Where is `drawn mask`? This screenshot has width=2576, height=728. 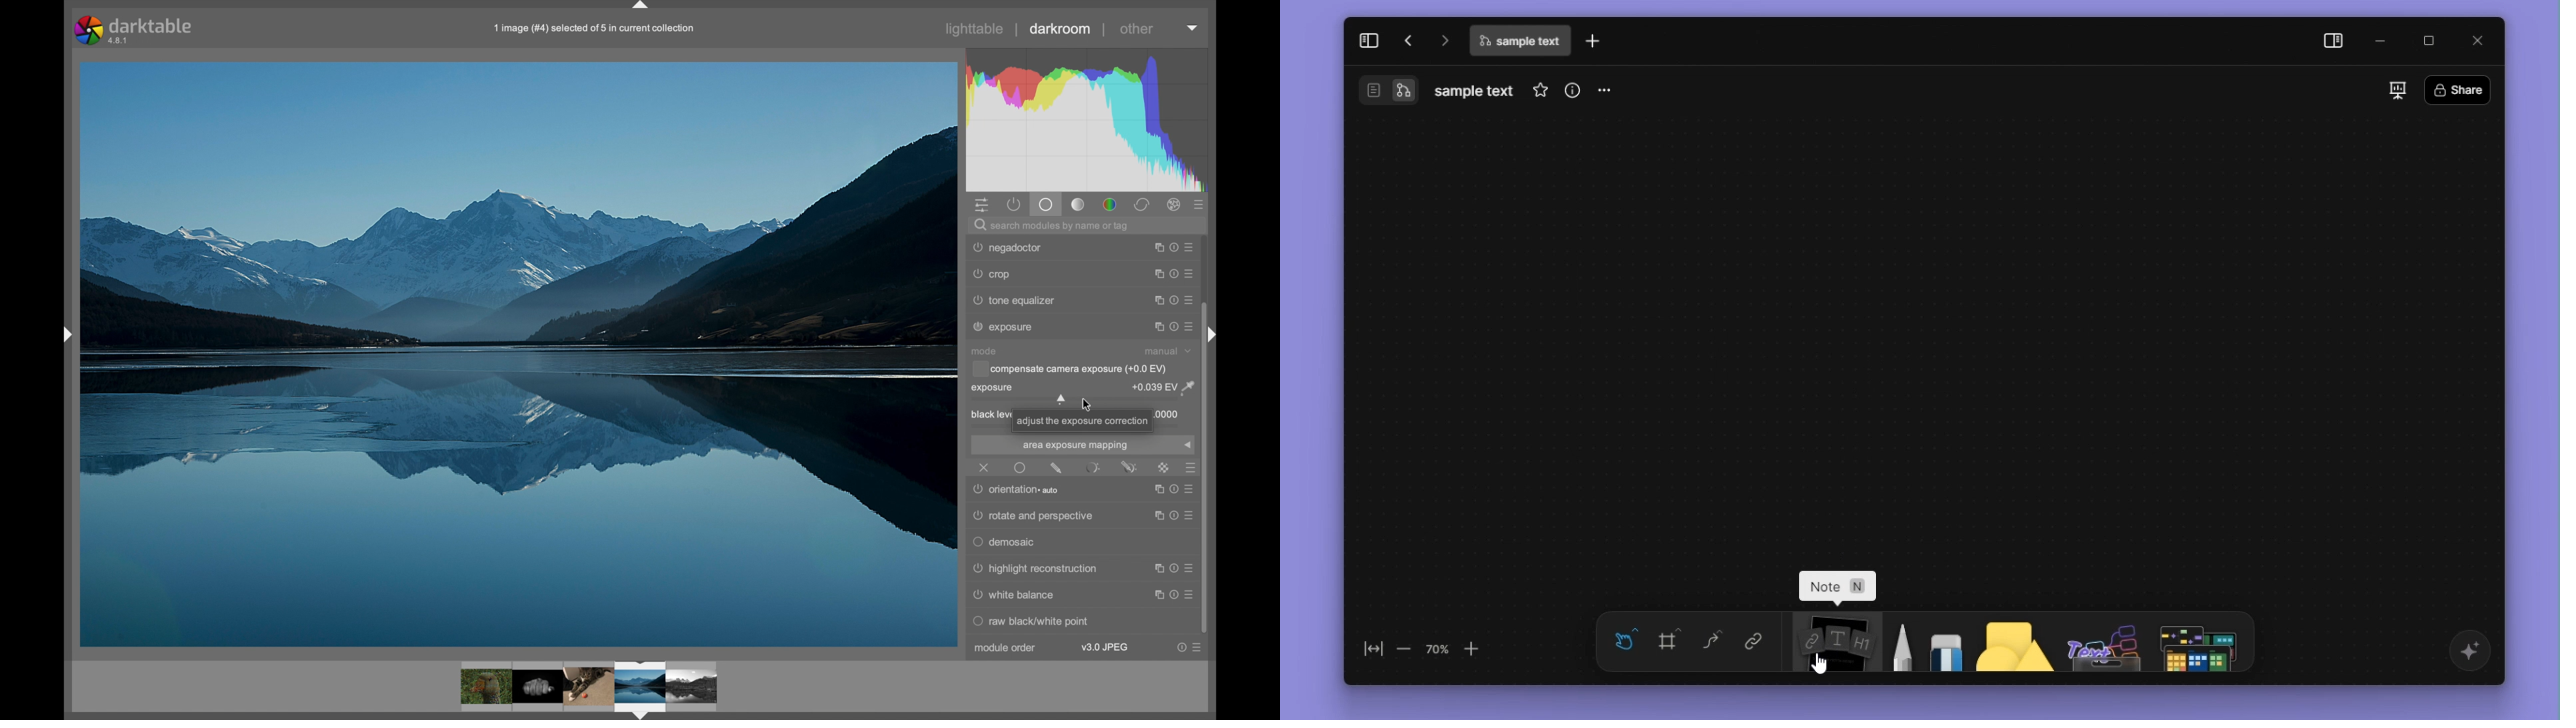
drawn mask is located at coordinates (1056, 467).